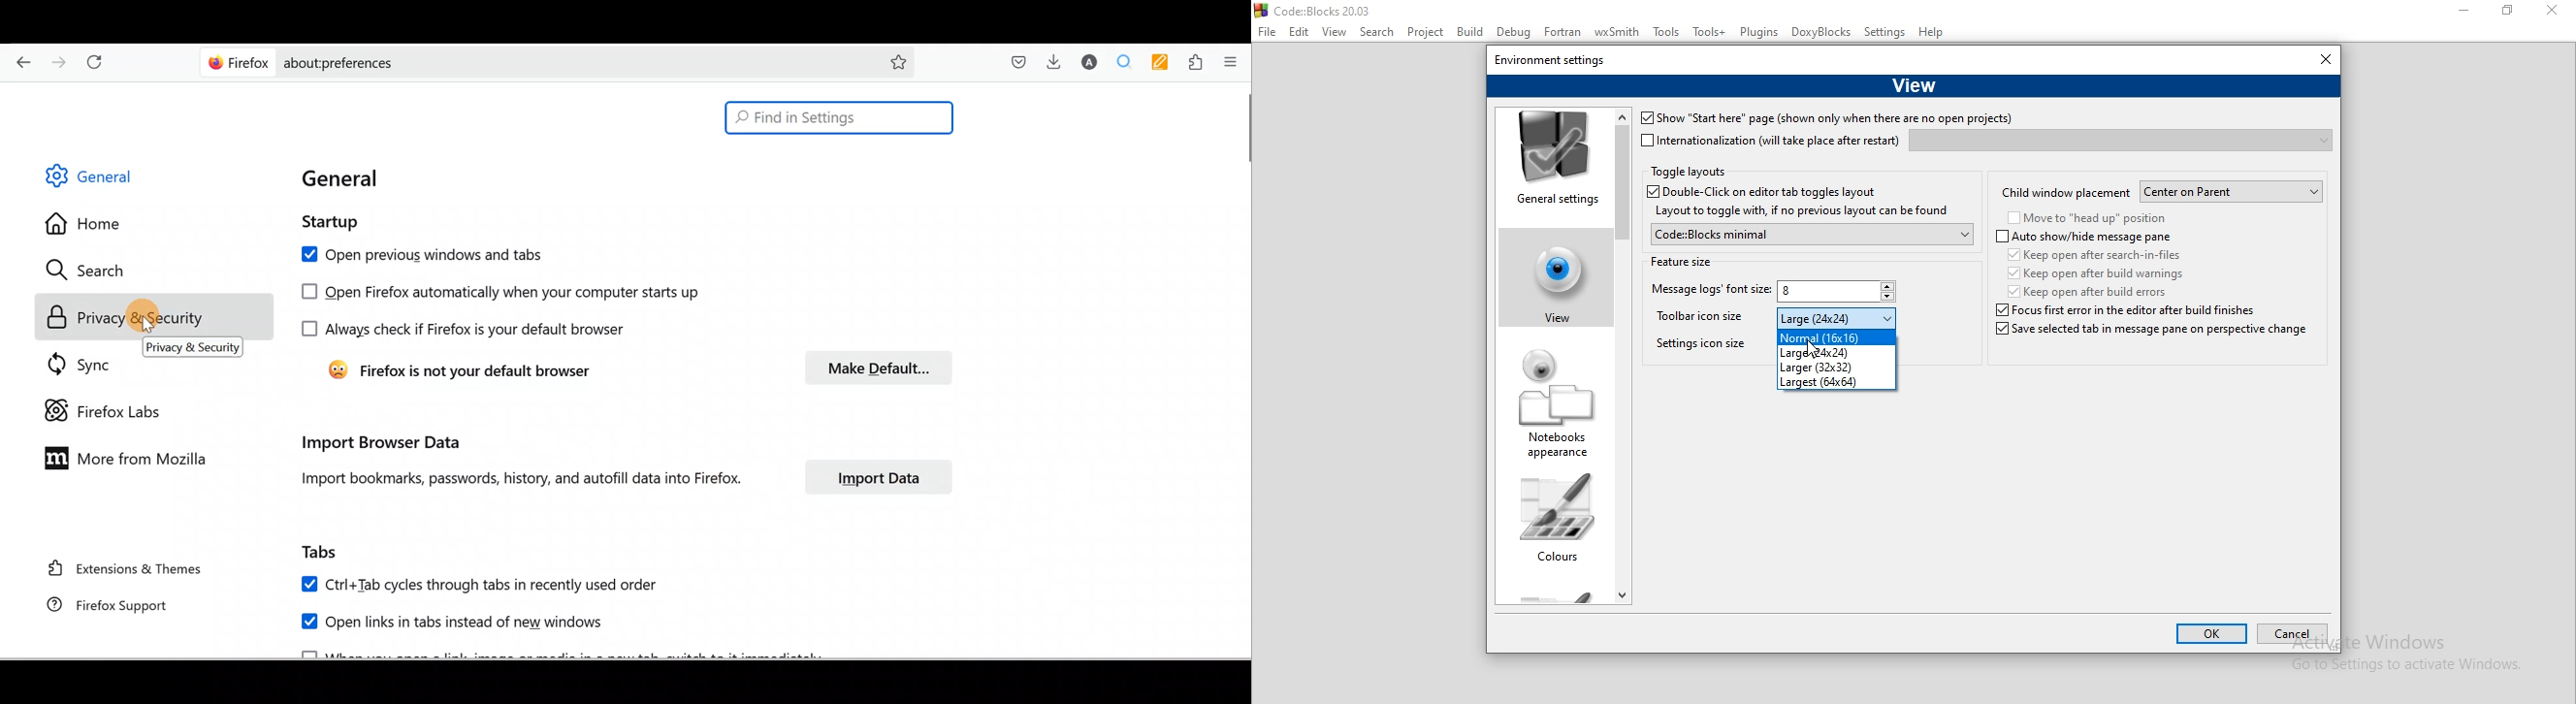 Image resolution: width=2576 pixels, height=728 pixels. I want to click on find in settings, so click(838, 117).